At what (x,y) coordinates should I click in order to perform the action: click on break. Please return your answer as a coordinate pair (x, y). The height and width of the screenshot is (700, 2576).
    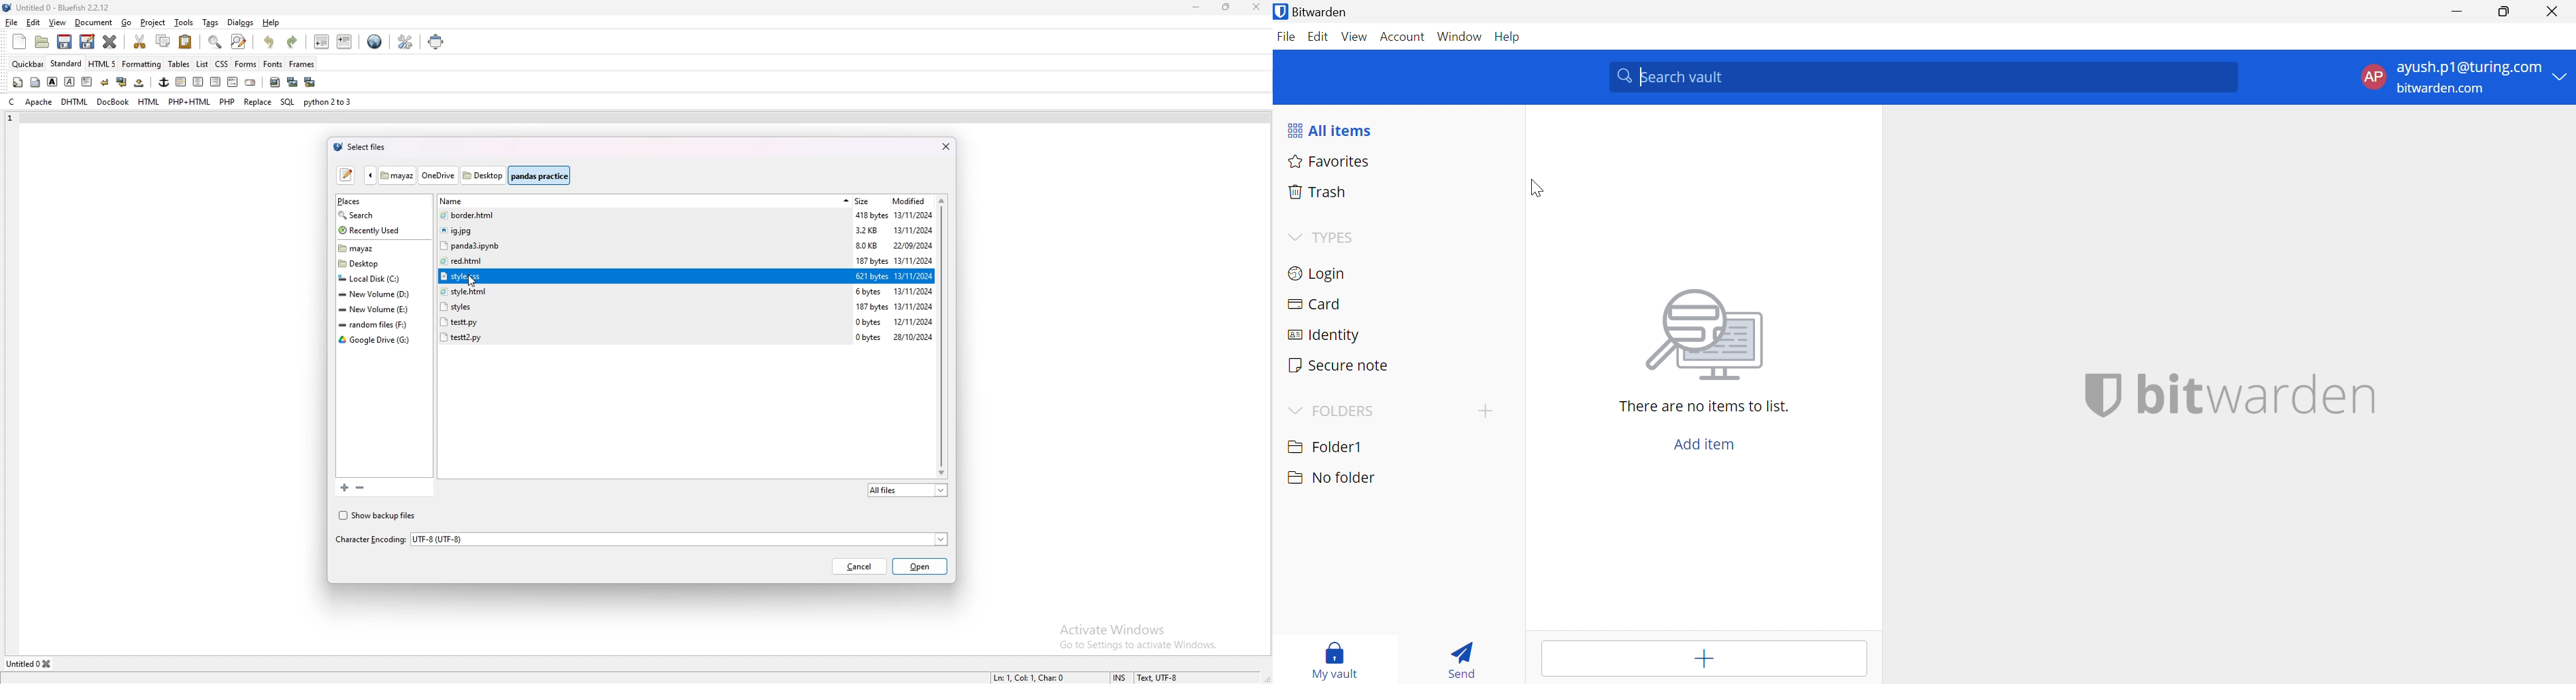
    Looking at the image, I should click on (105, 82).